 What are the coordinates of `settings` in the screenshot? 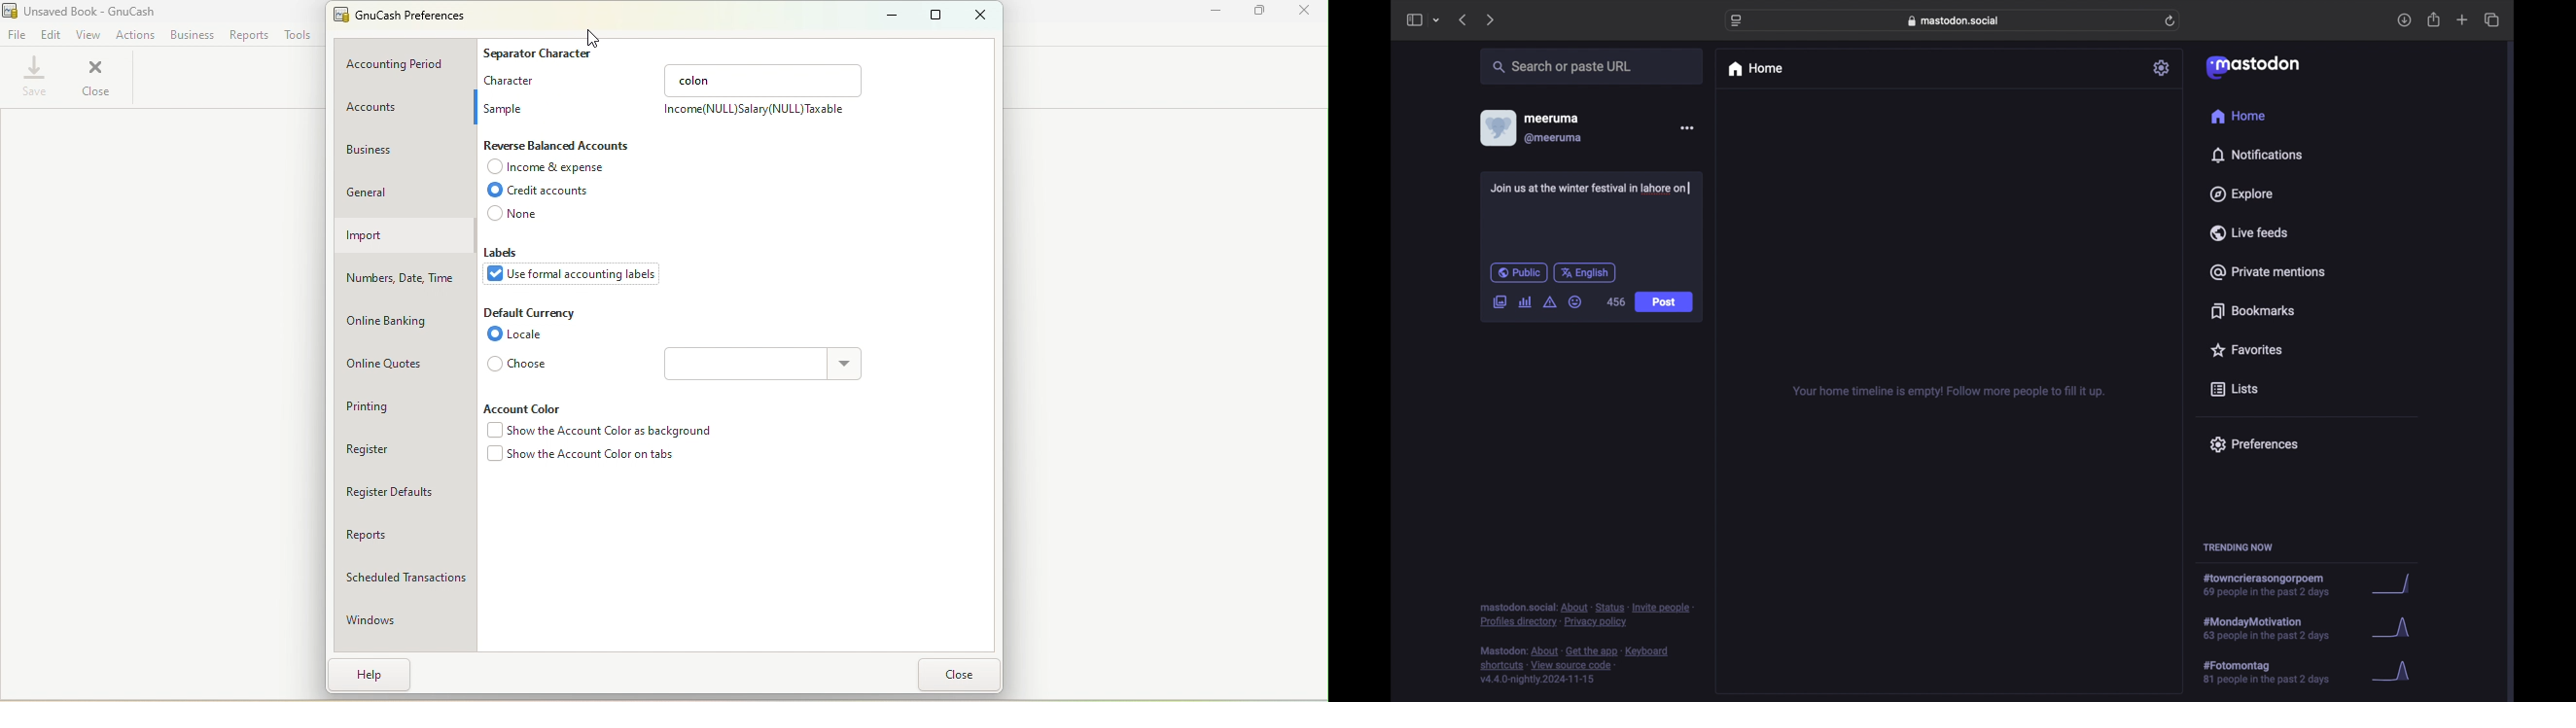 It's located at (2163, 68).